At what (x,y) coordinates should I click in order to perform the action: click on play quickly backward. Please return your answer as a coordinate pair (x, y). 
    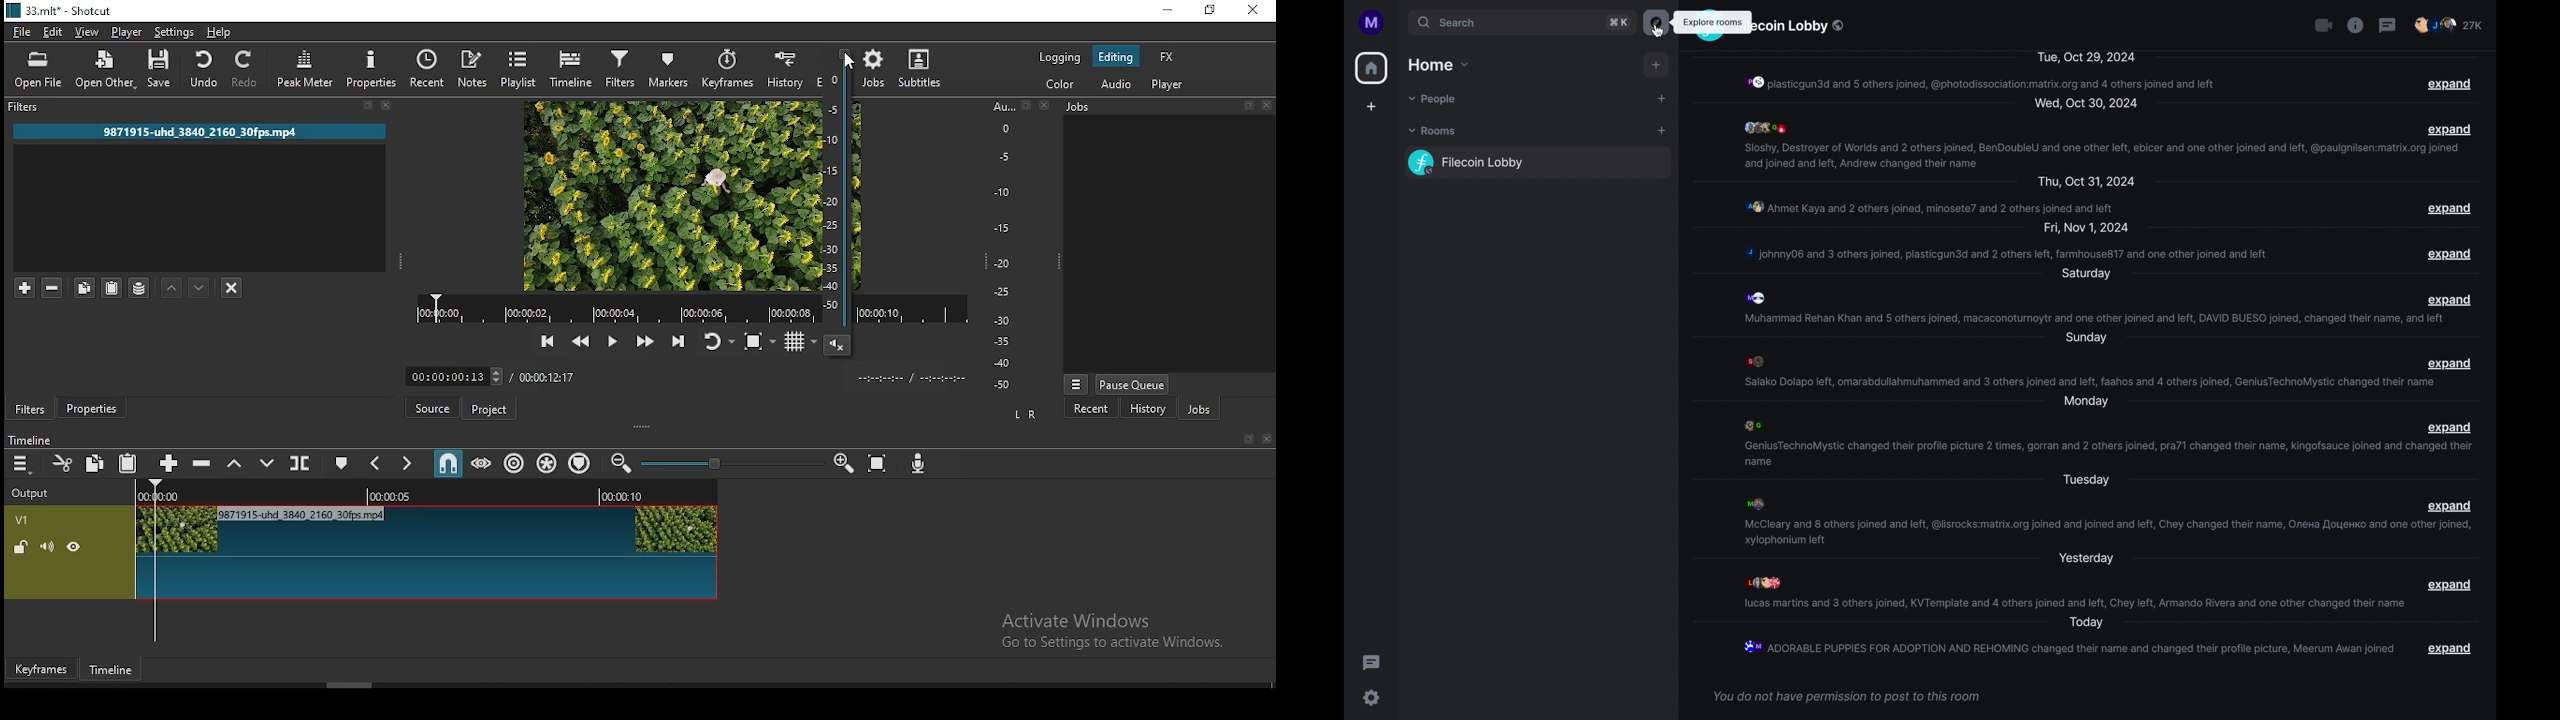
    Looking at the image, I should click on (579, 341).